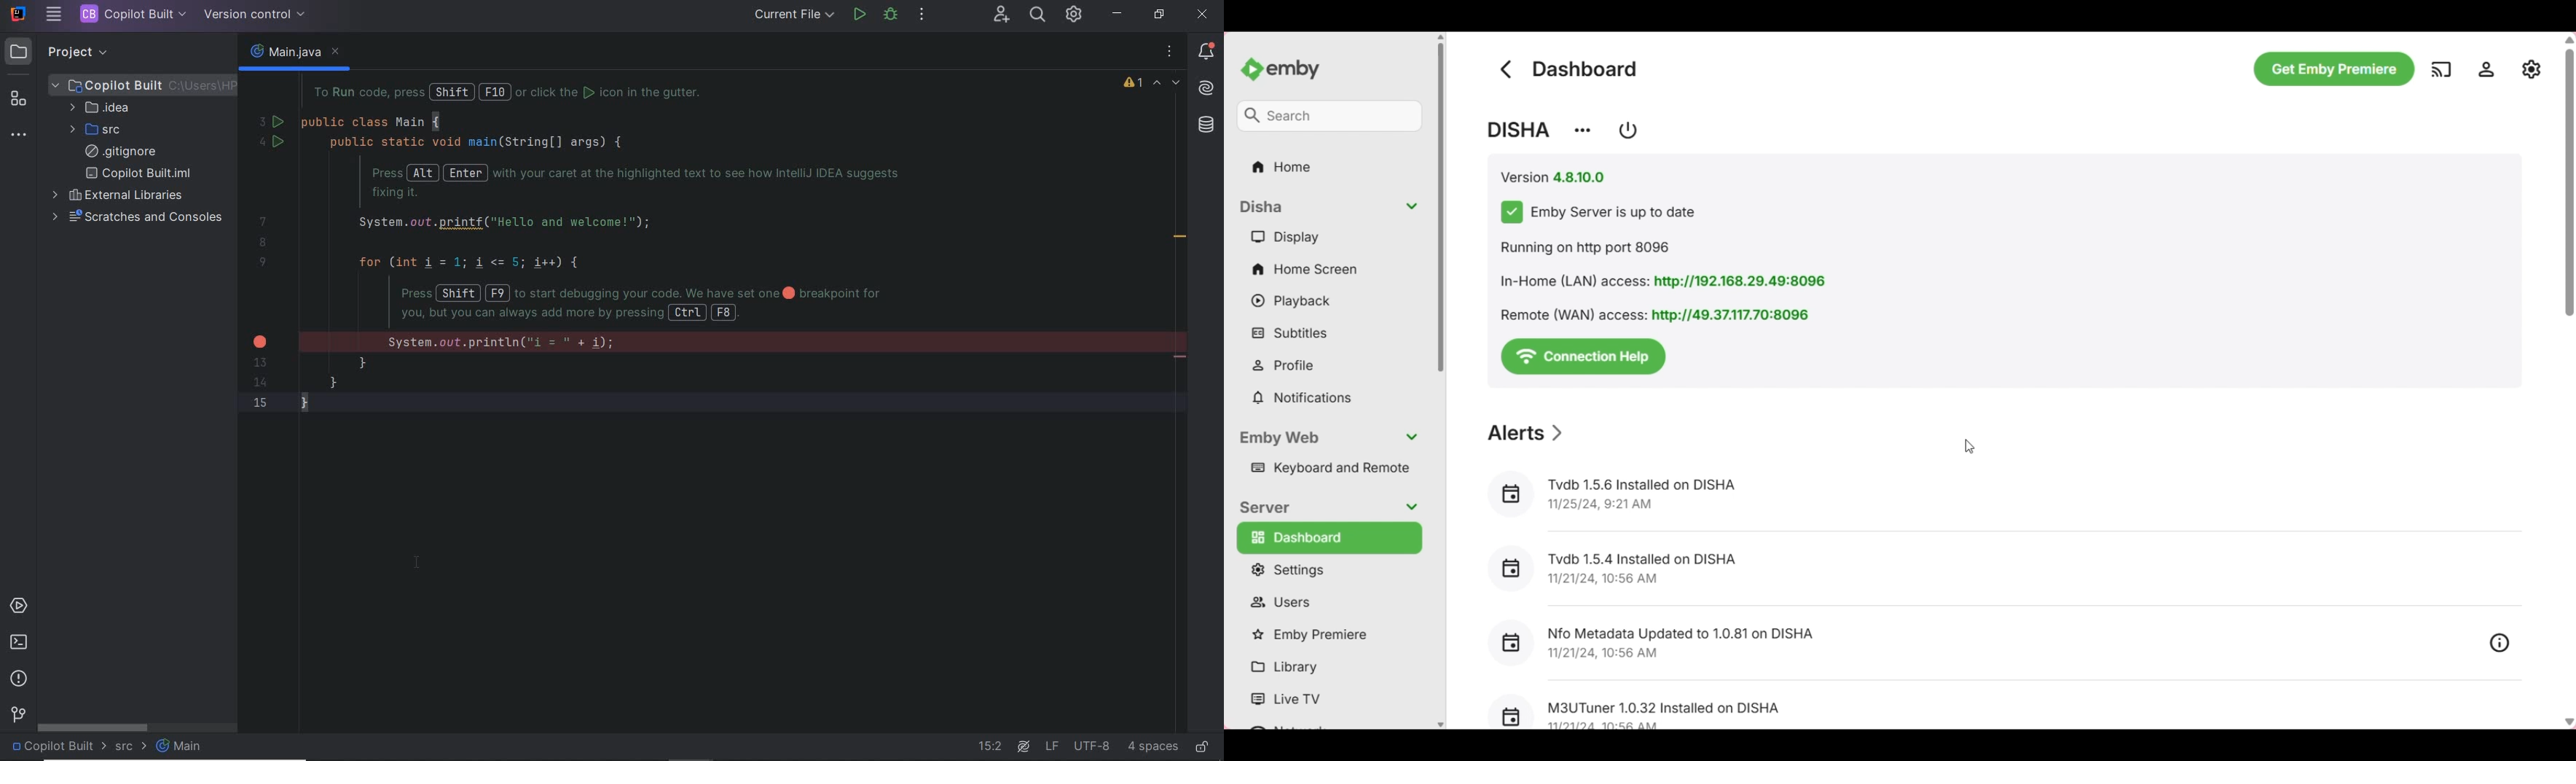 The image size is (2576, 784). Describe the element at coordinates (1441, 208) in the screenshot. I see `Vertical slide bar for left panel` at that location.